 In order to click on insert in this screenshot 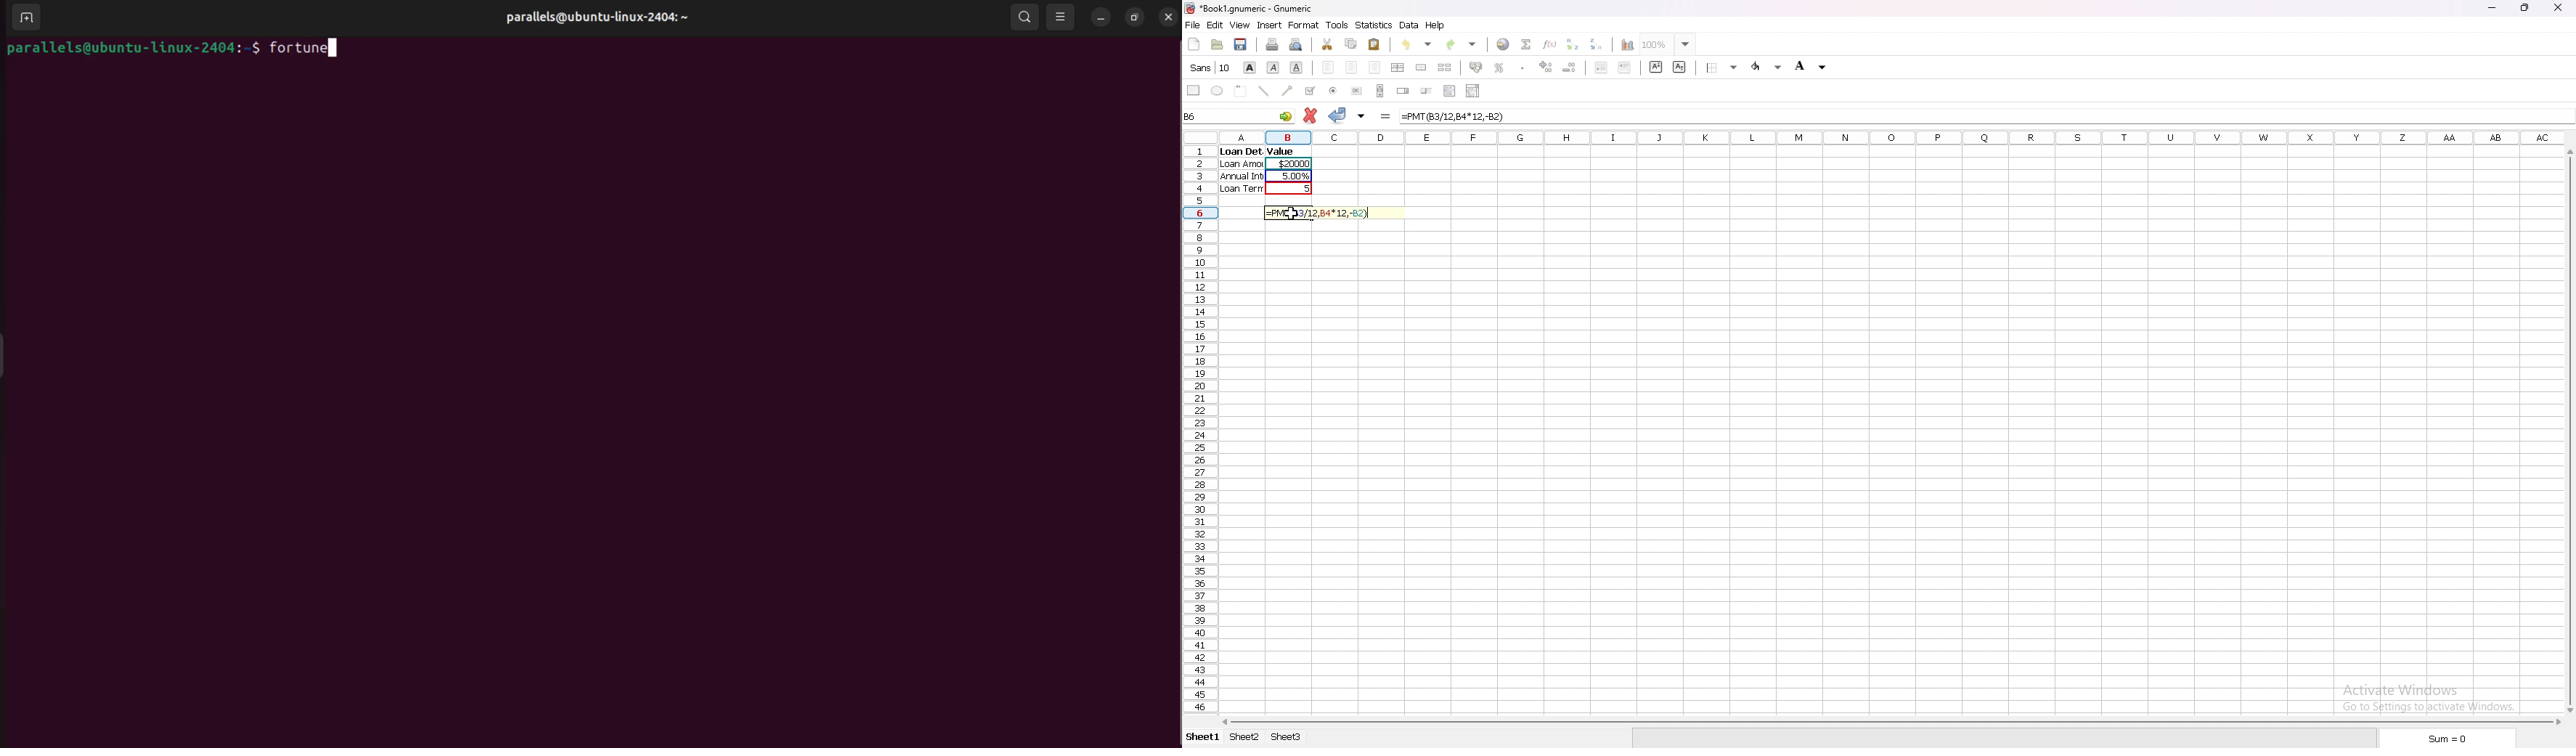, I will do `click(1270, 25)`.